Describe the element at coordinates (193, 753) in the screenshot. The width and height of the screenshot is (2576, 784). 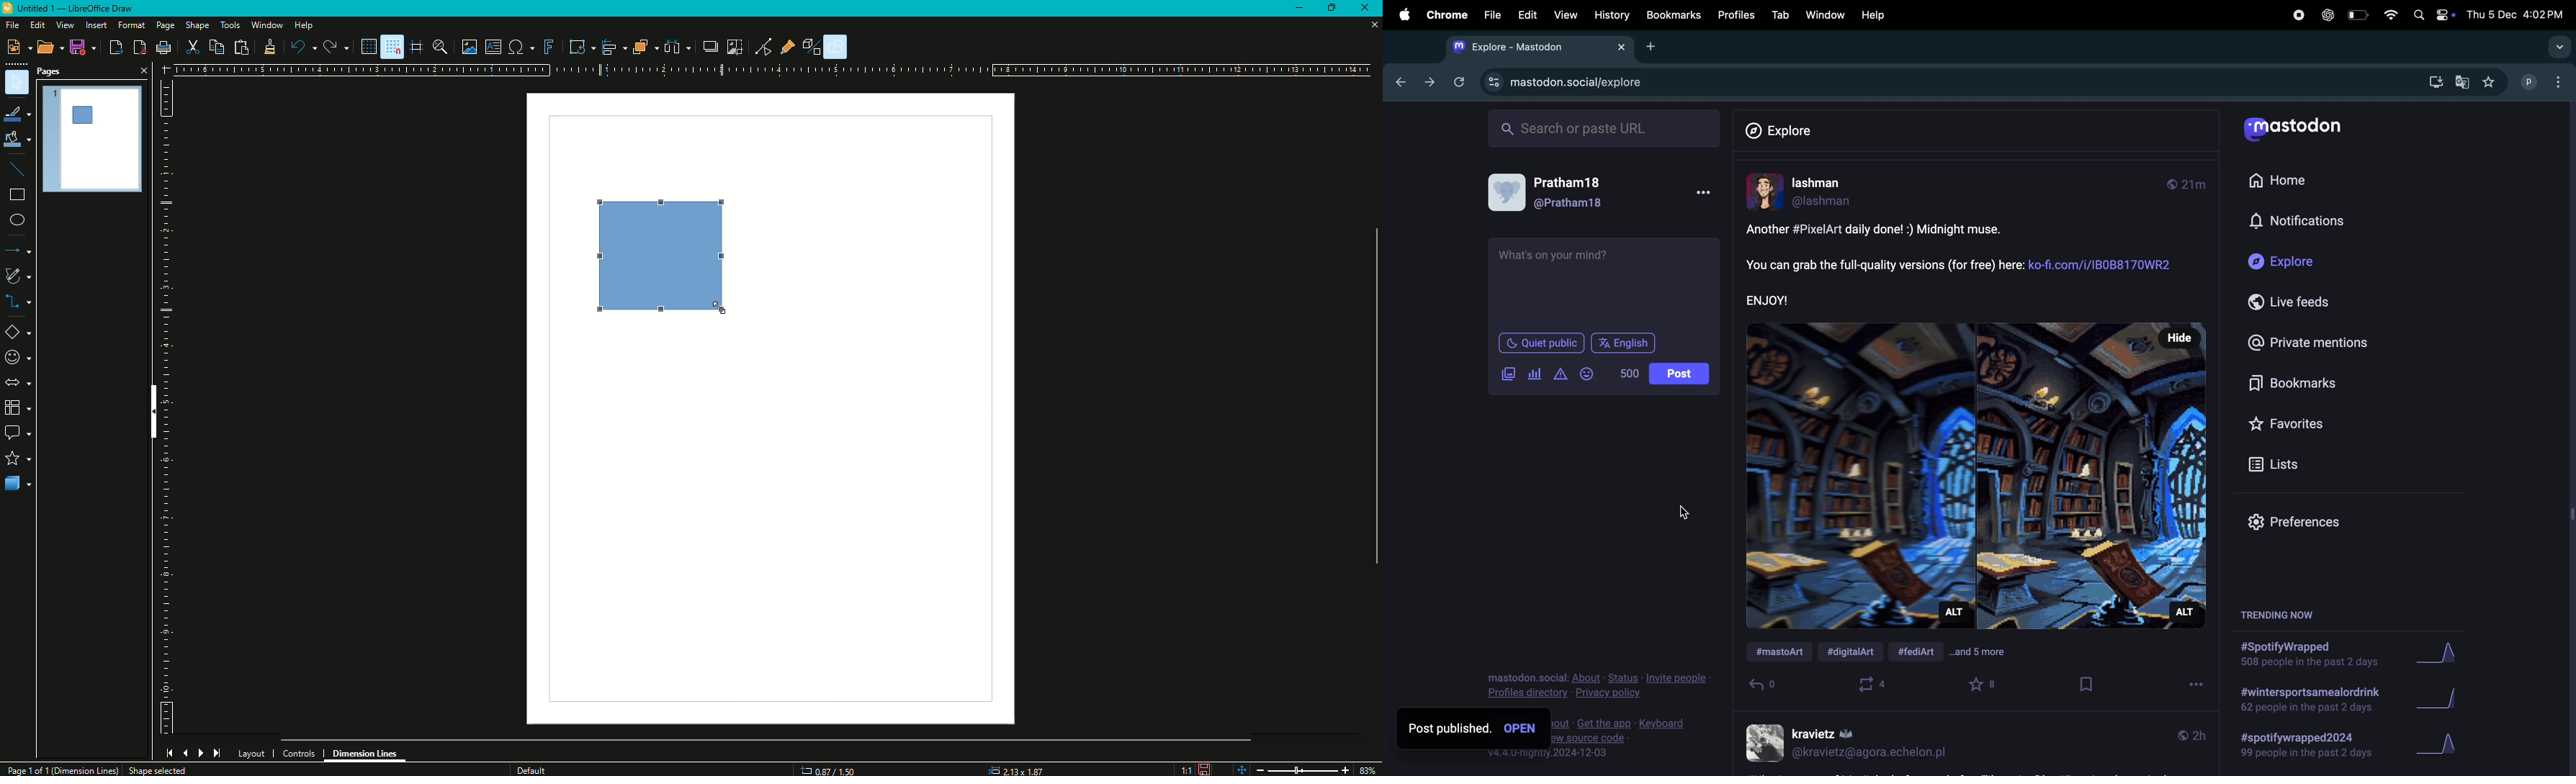
I see `Navigation` at that location.